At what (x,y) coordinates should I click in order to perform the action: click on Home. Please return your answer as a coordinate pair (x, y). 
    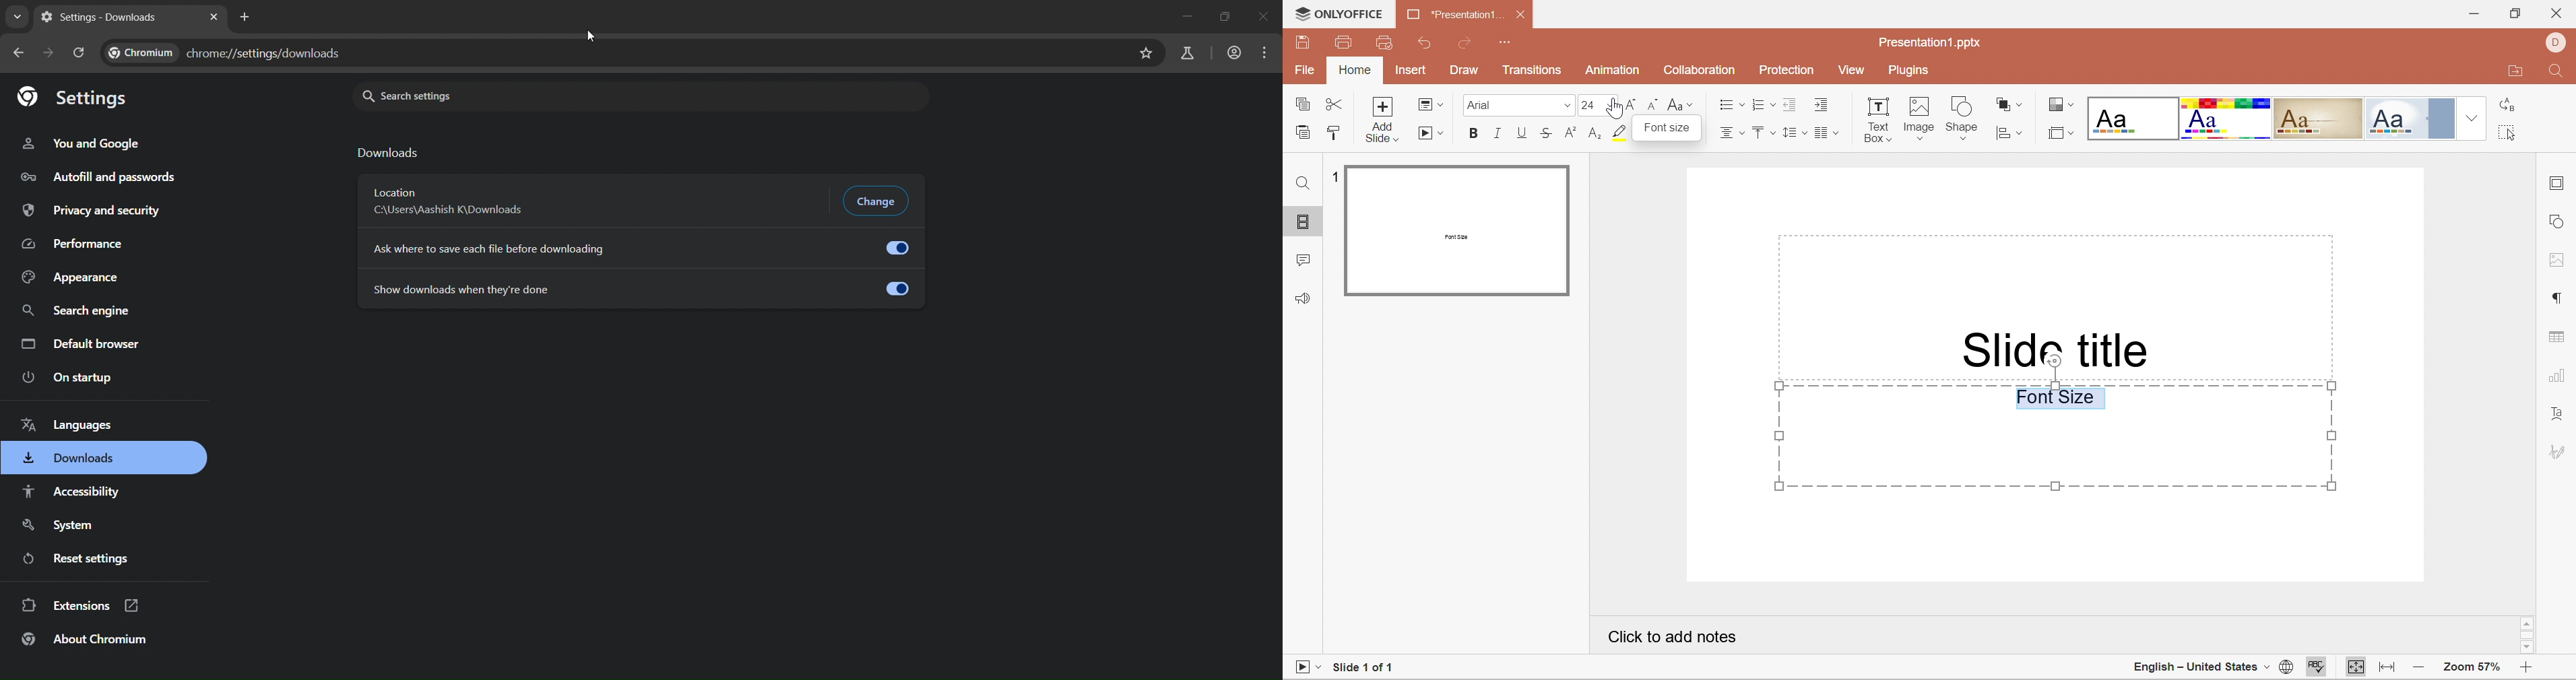
    Looking at the image, I should click on (1353, 71).